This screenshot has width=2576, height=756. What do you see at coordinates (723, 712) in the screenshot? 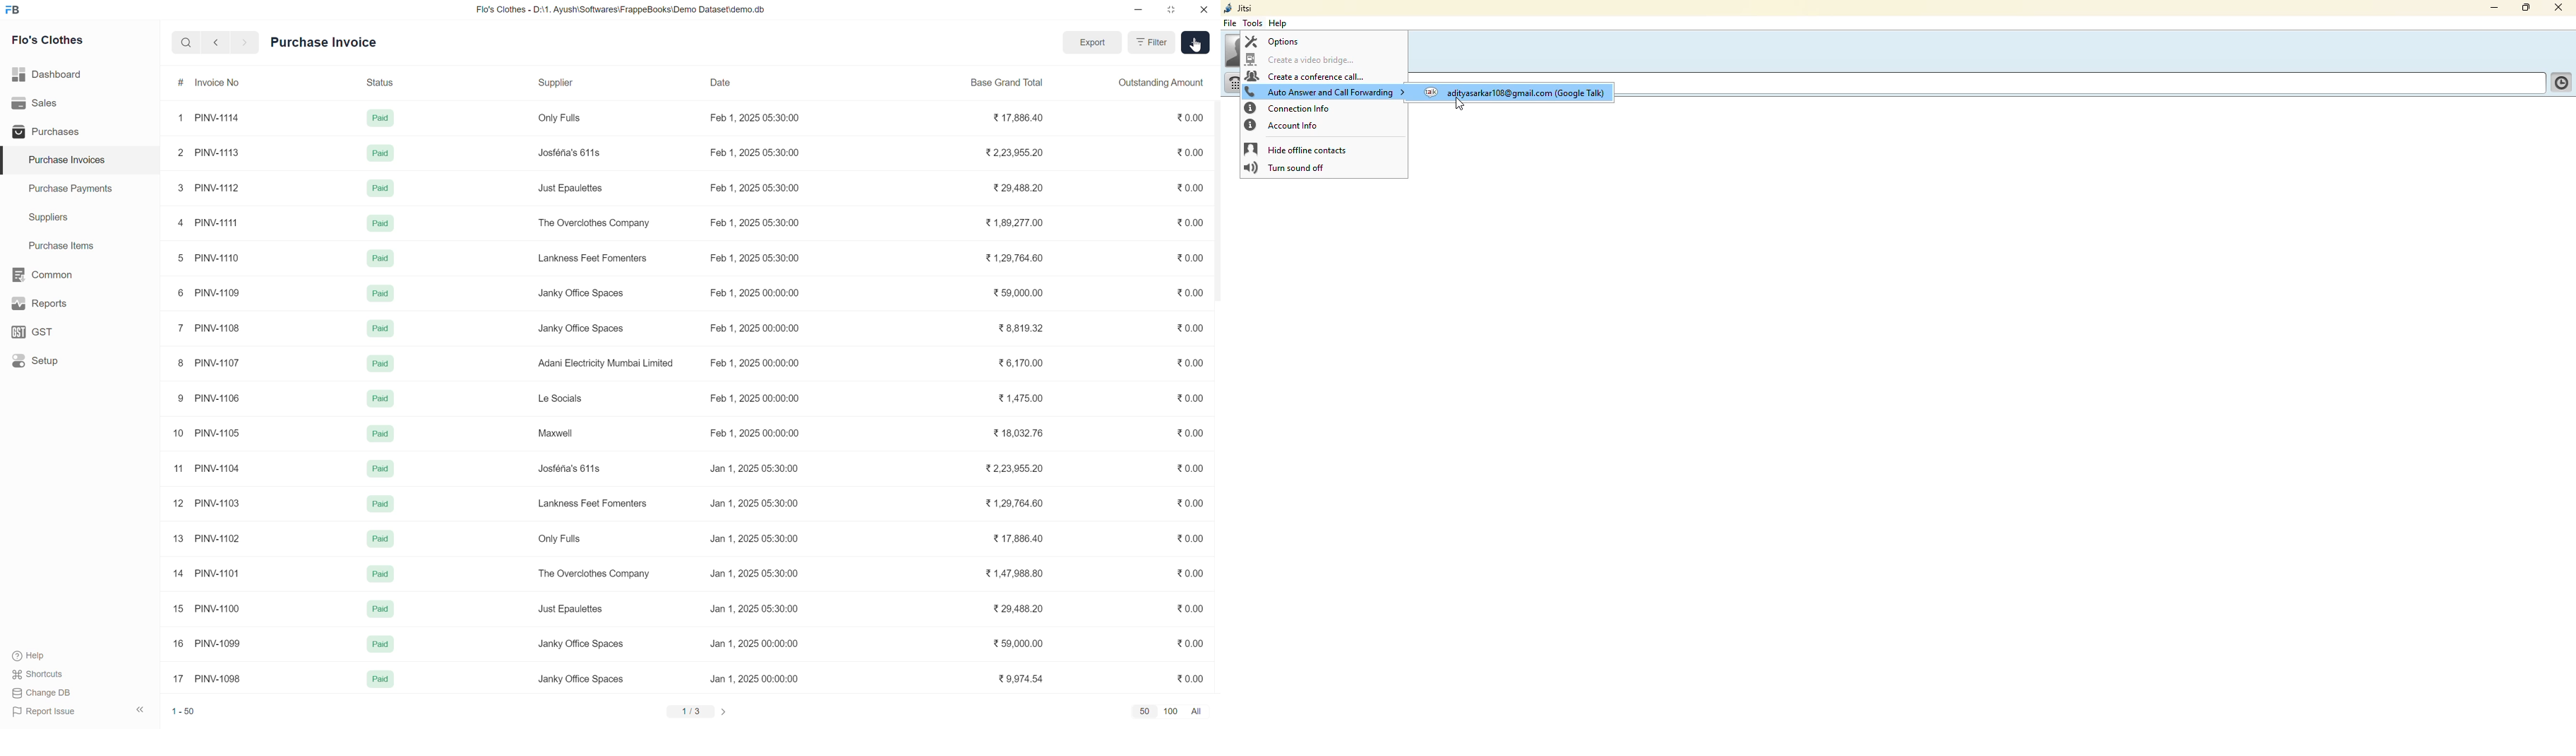
I see `Next page` at bounding box center [723, 712].